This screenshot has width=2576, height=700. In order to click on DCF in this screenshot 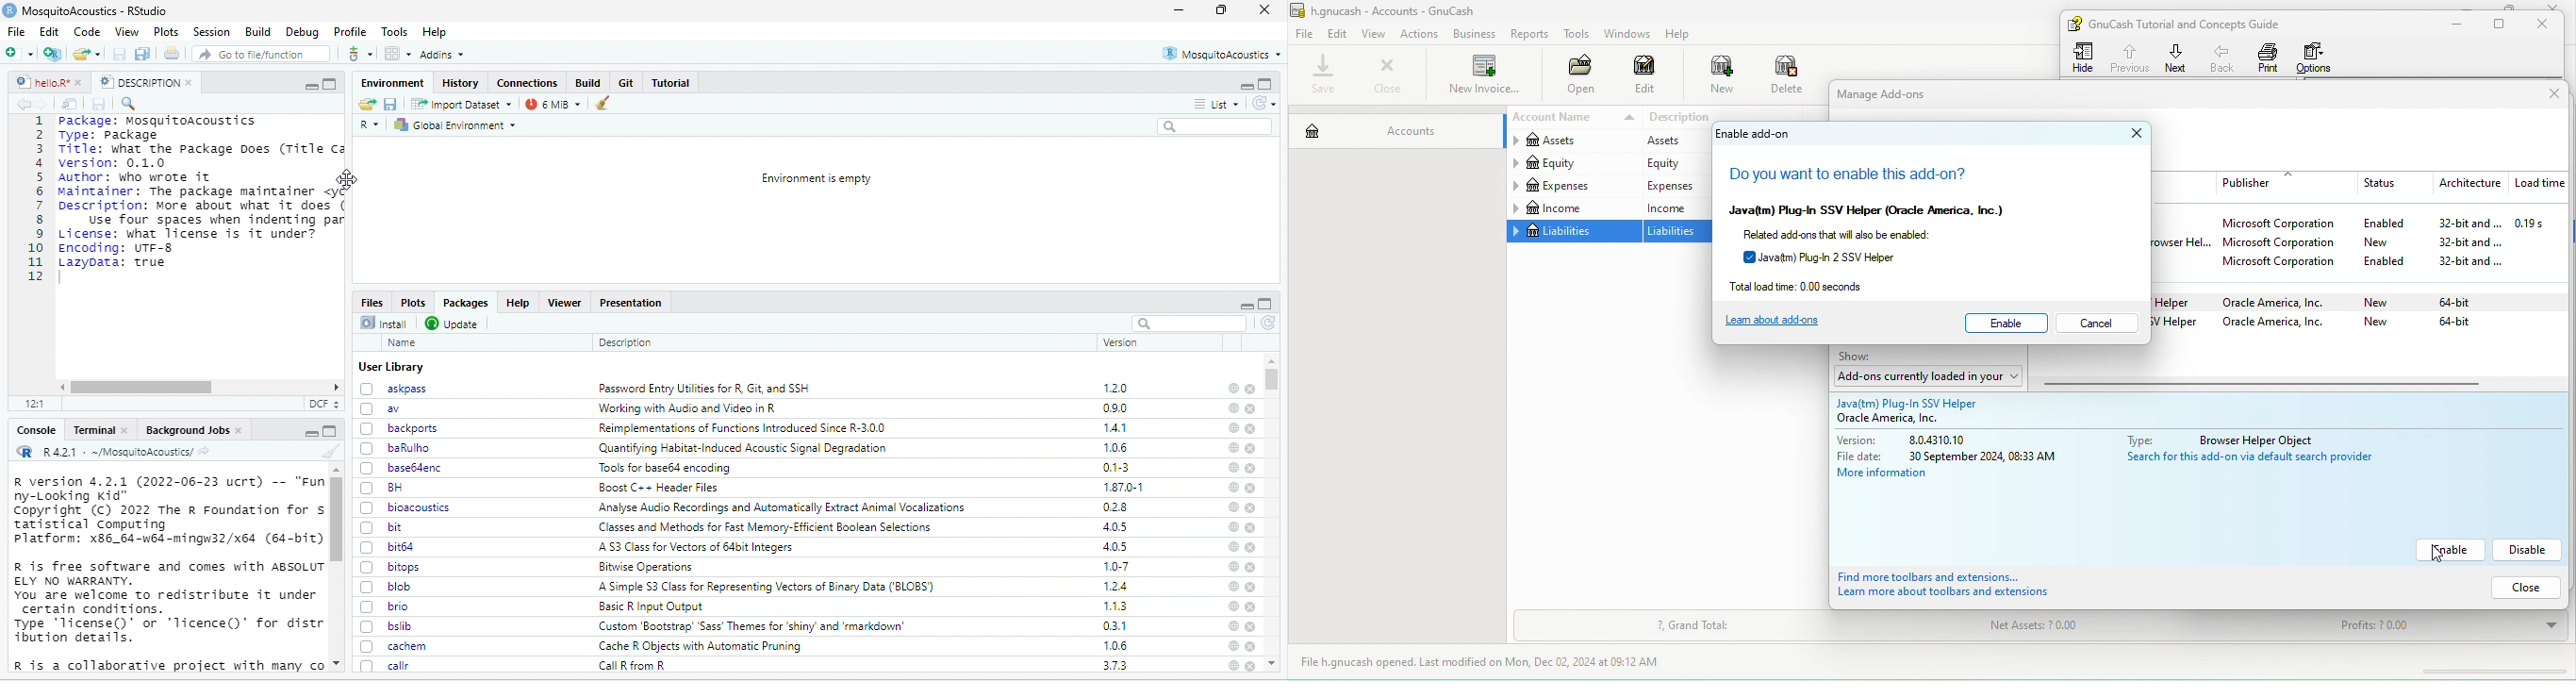, I will do `click(324, 405)`.